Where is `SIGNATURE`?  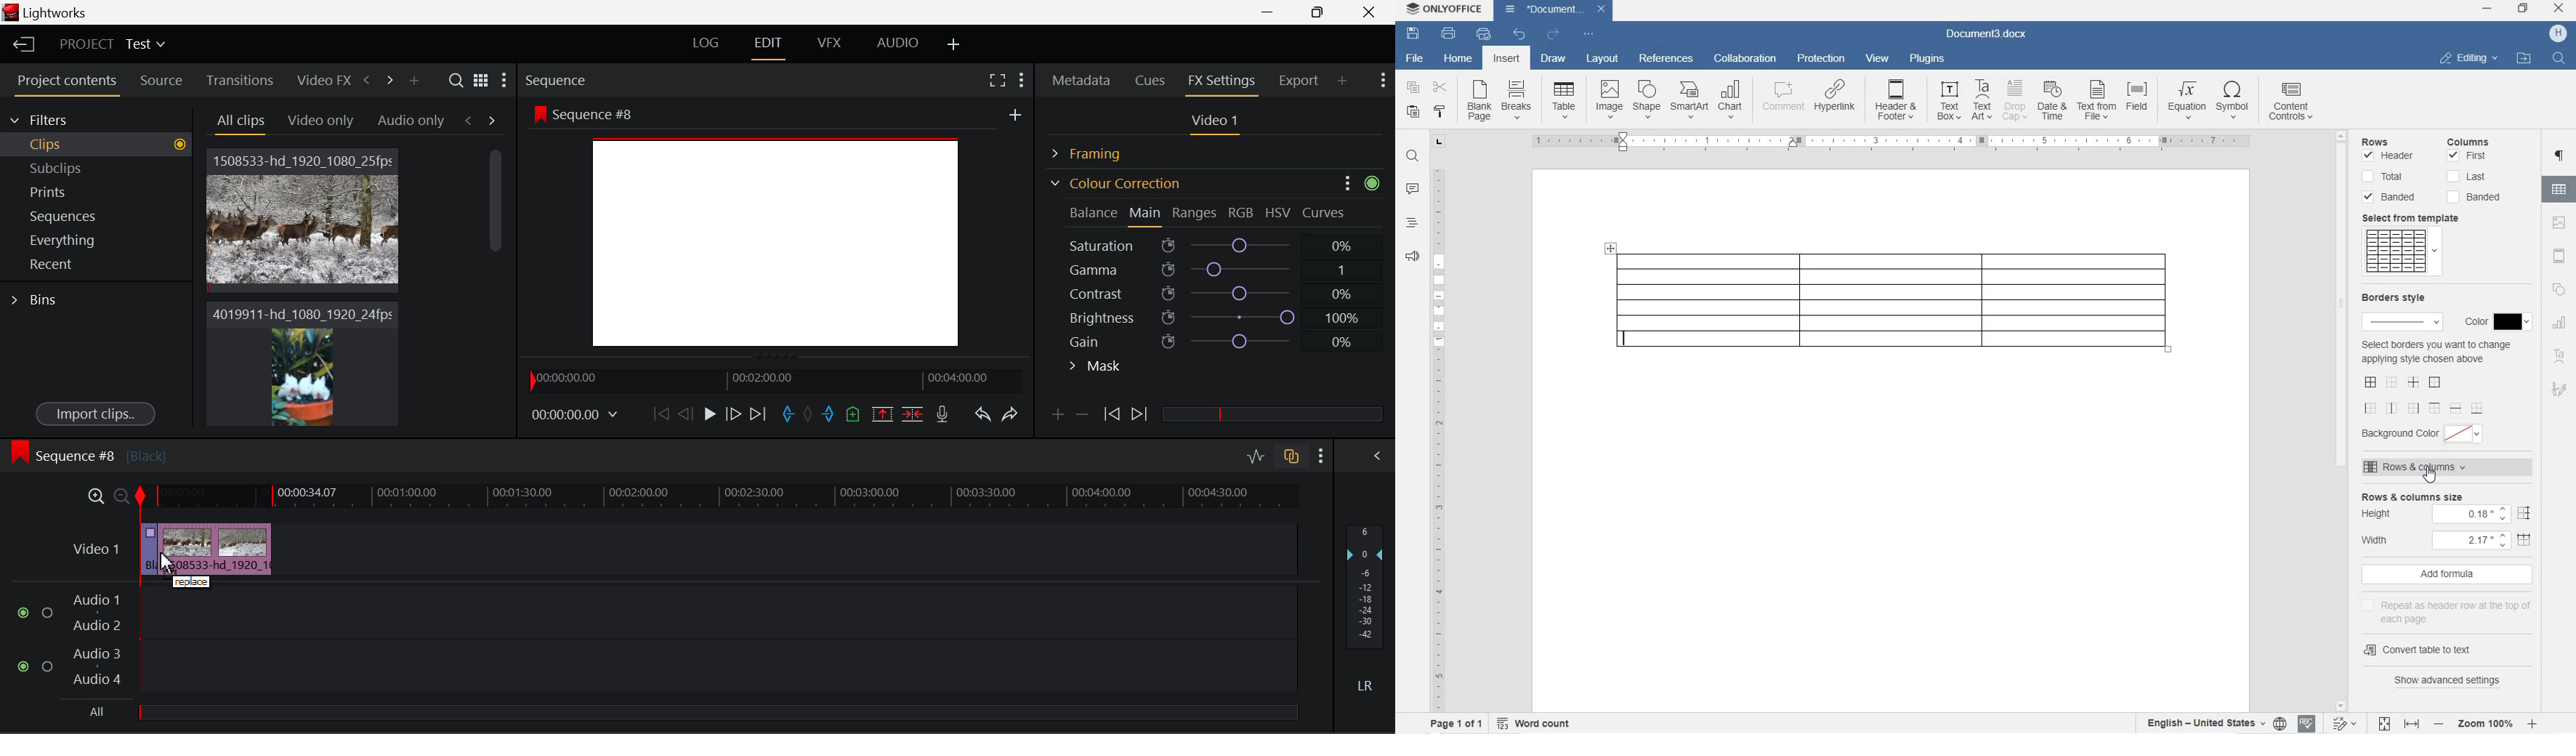 SIGNATURE is located at coordinates (2559, 386).